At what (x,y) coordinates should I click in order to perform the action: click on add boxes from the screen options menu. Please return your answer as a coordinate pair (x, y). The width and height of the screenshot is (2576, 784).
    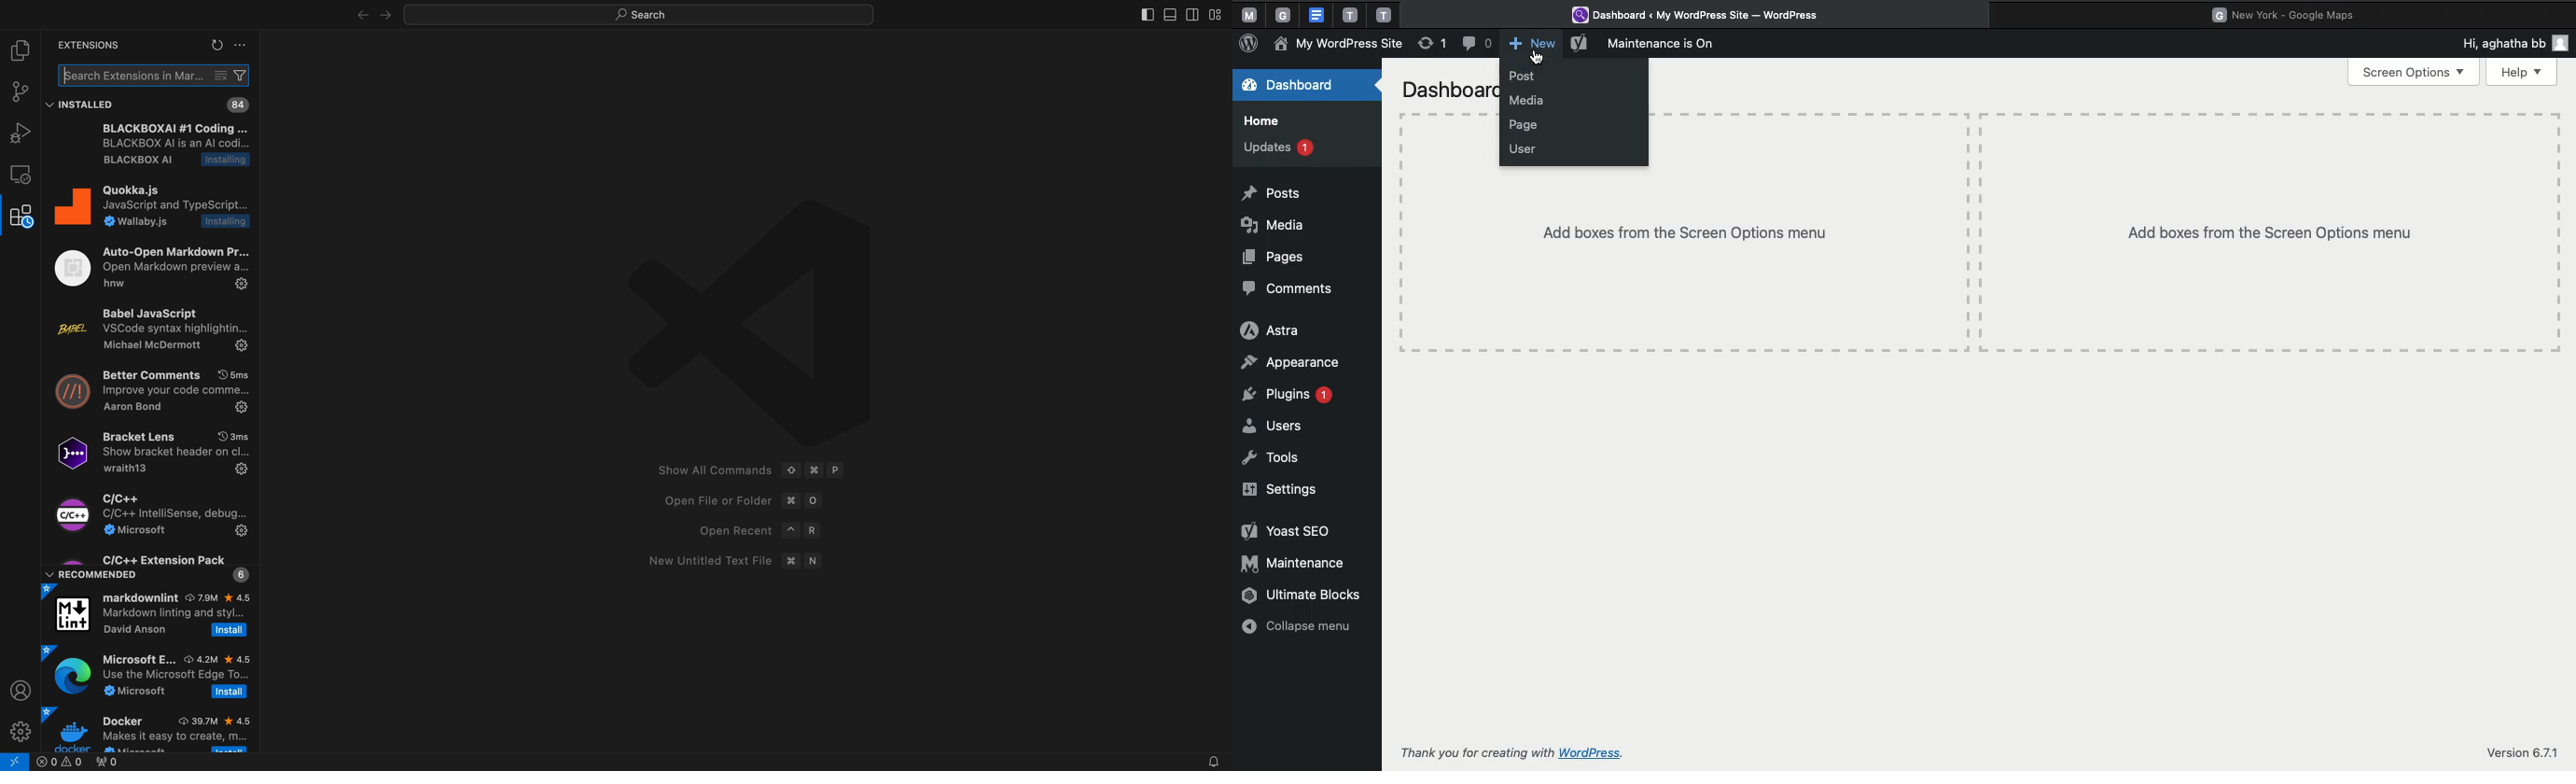
    Looking at the image, I should click on (2267, 230).